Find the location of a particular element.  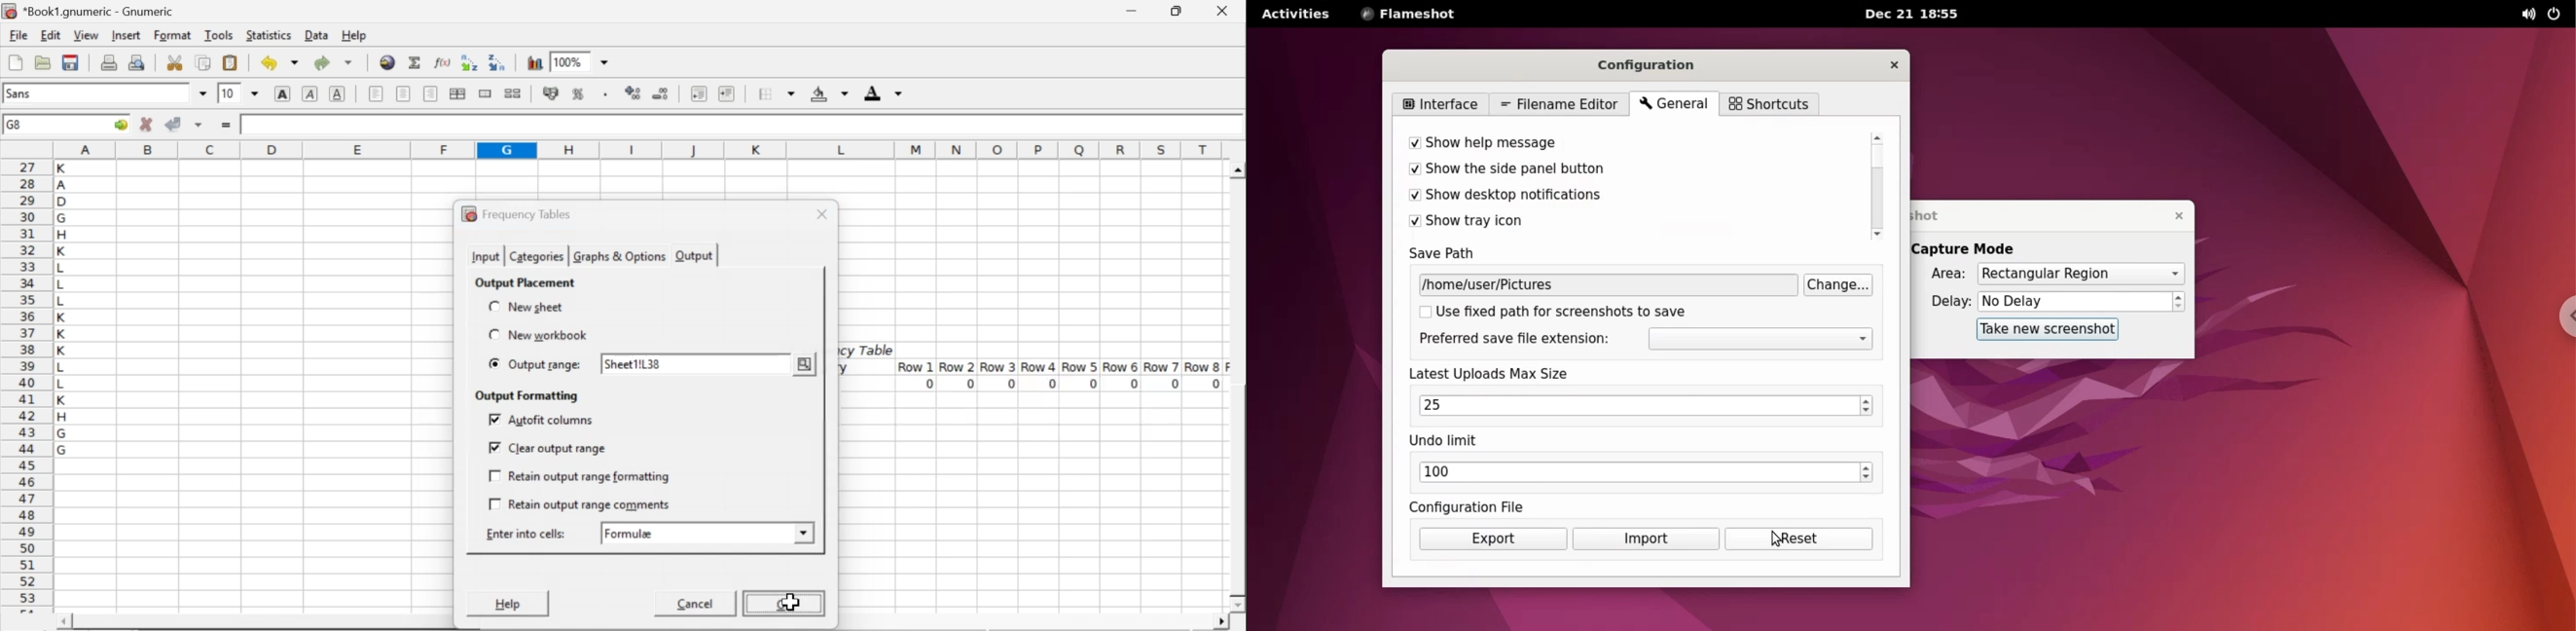

application name is located at coordinates (91, 9).